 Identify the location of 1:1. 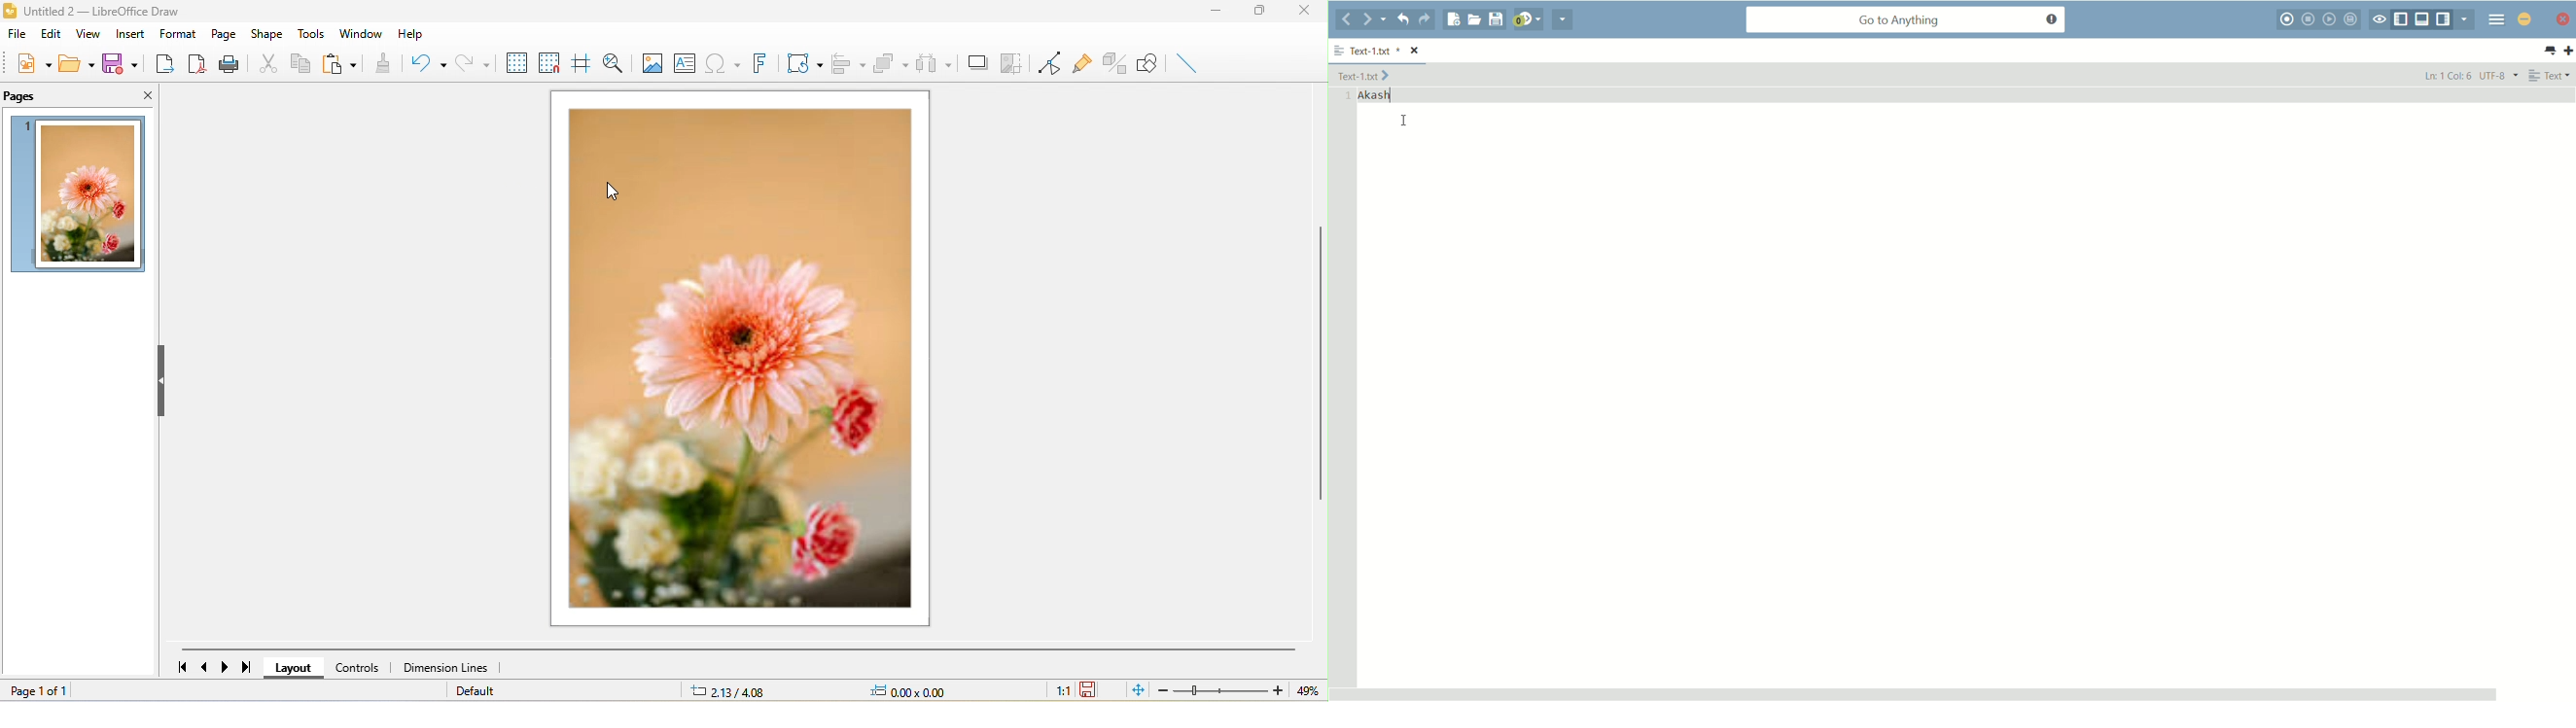
(1062, 692).